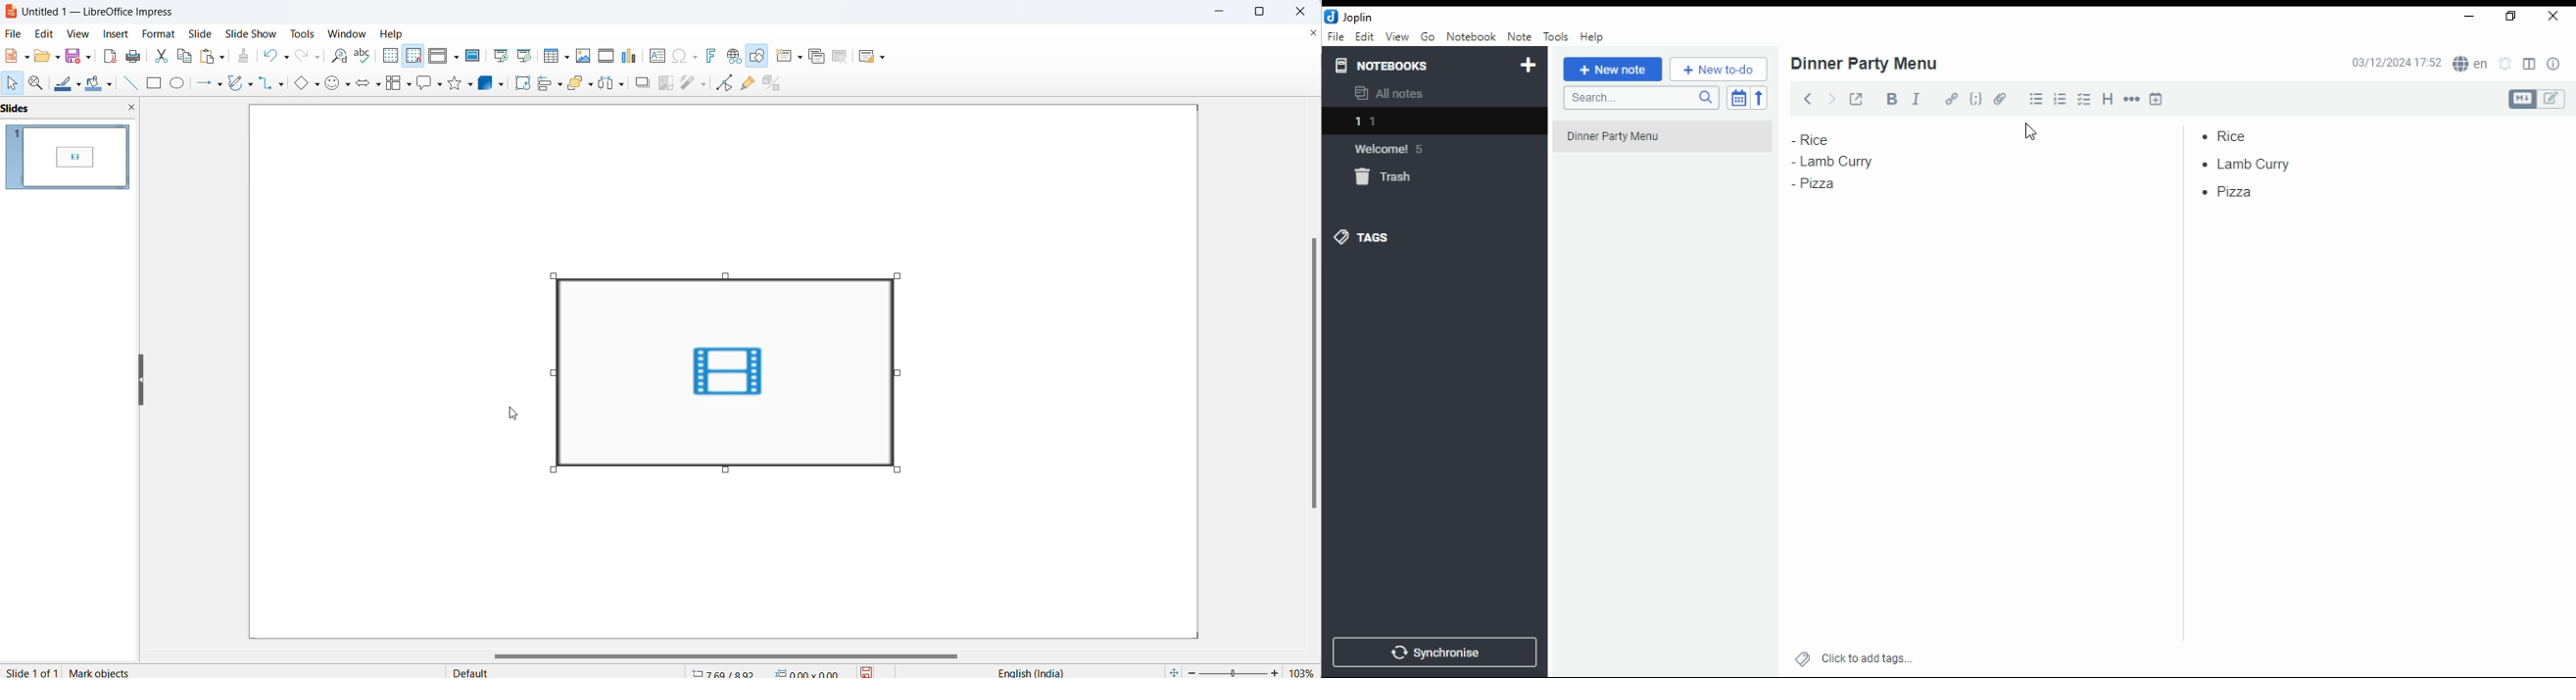  Describe the element at coordinates (2063, 99) in the screenshot. I see `numbered list` at that location.